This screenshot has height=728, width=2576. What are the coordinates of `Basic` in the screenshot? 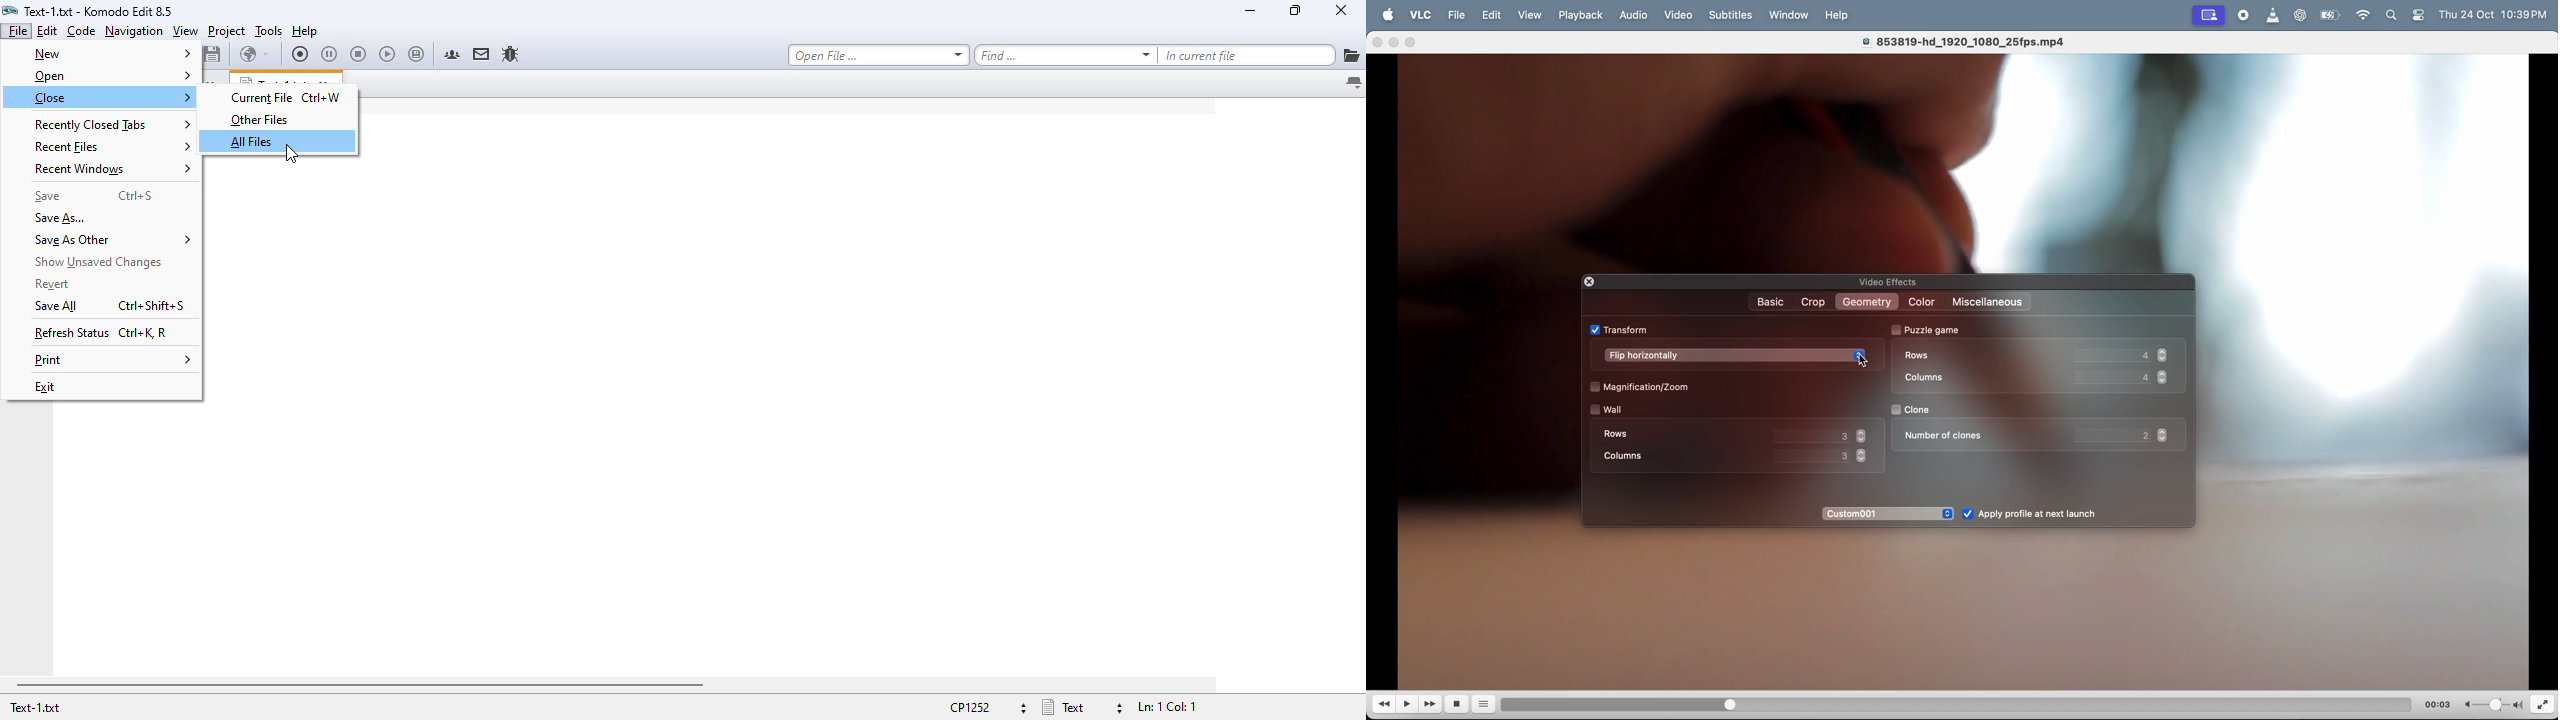 It's located at (1773, 301).